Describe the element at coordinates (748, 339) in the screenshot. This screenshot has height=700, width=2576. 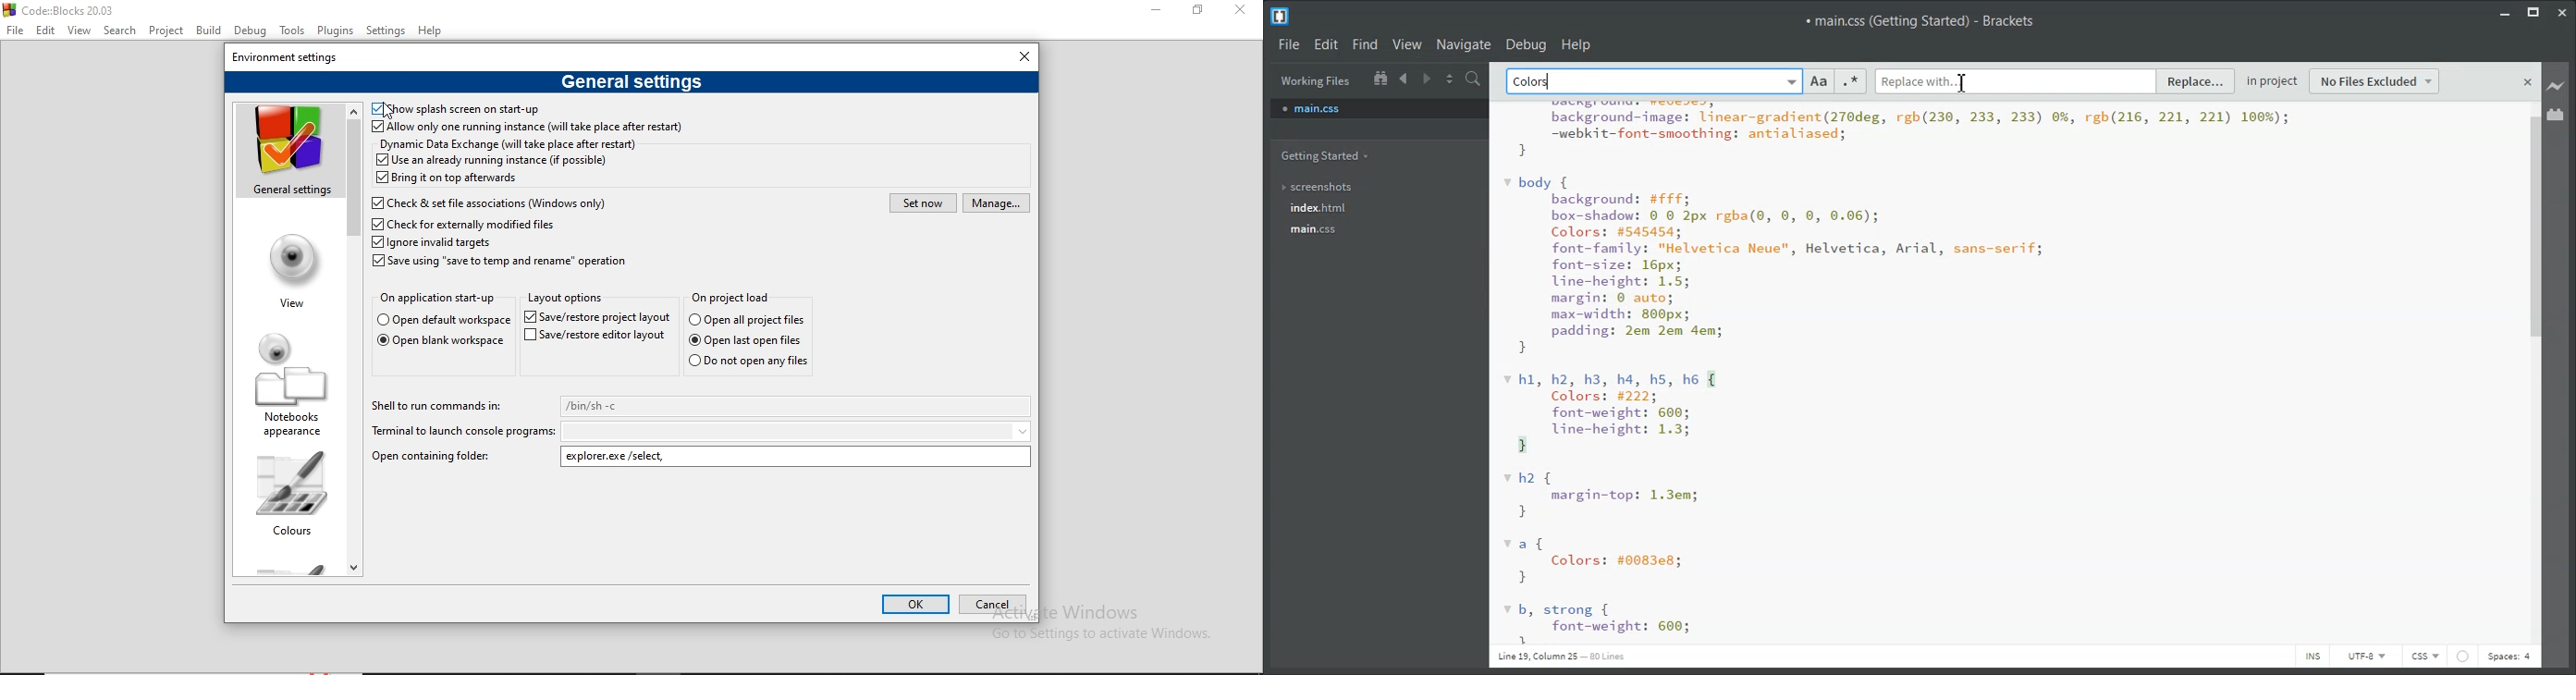
I see `Open last open files` at that location.